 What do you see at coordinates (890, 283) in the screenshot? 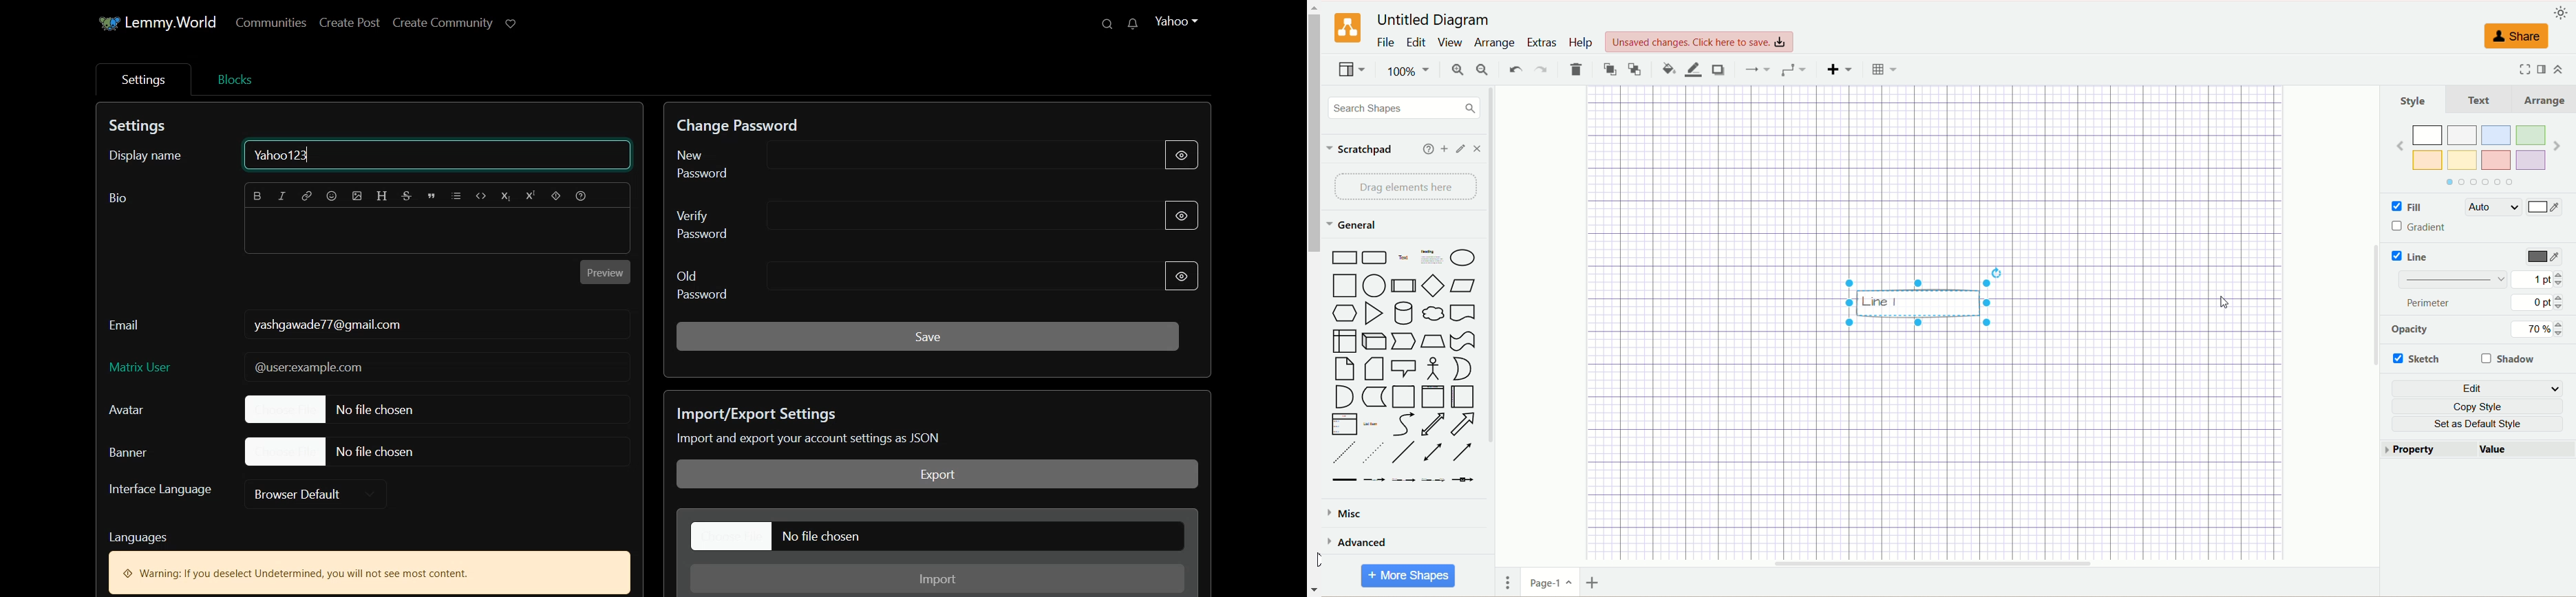
I see `Old Password` at bounding box center [890, 283].